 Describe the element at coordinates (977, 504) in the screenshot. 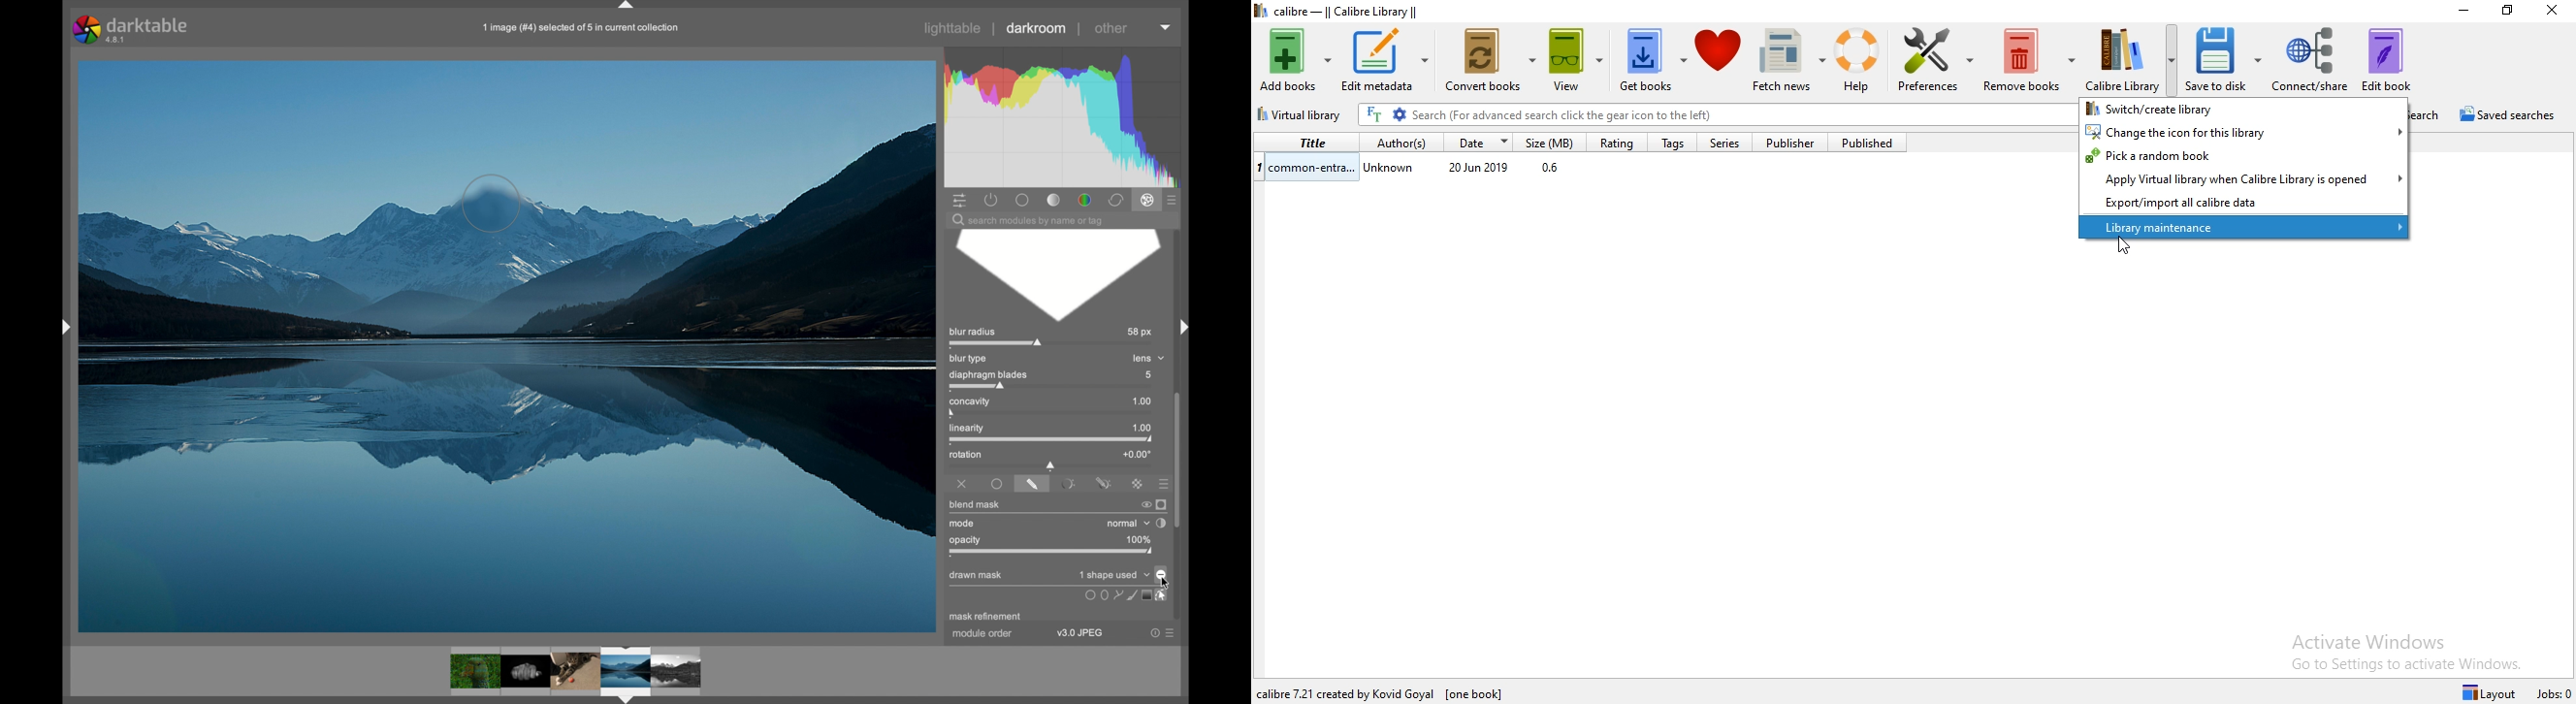

I see `blend mask` at that location.